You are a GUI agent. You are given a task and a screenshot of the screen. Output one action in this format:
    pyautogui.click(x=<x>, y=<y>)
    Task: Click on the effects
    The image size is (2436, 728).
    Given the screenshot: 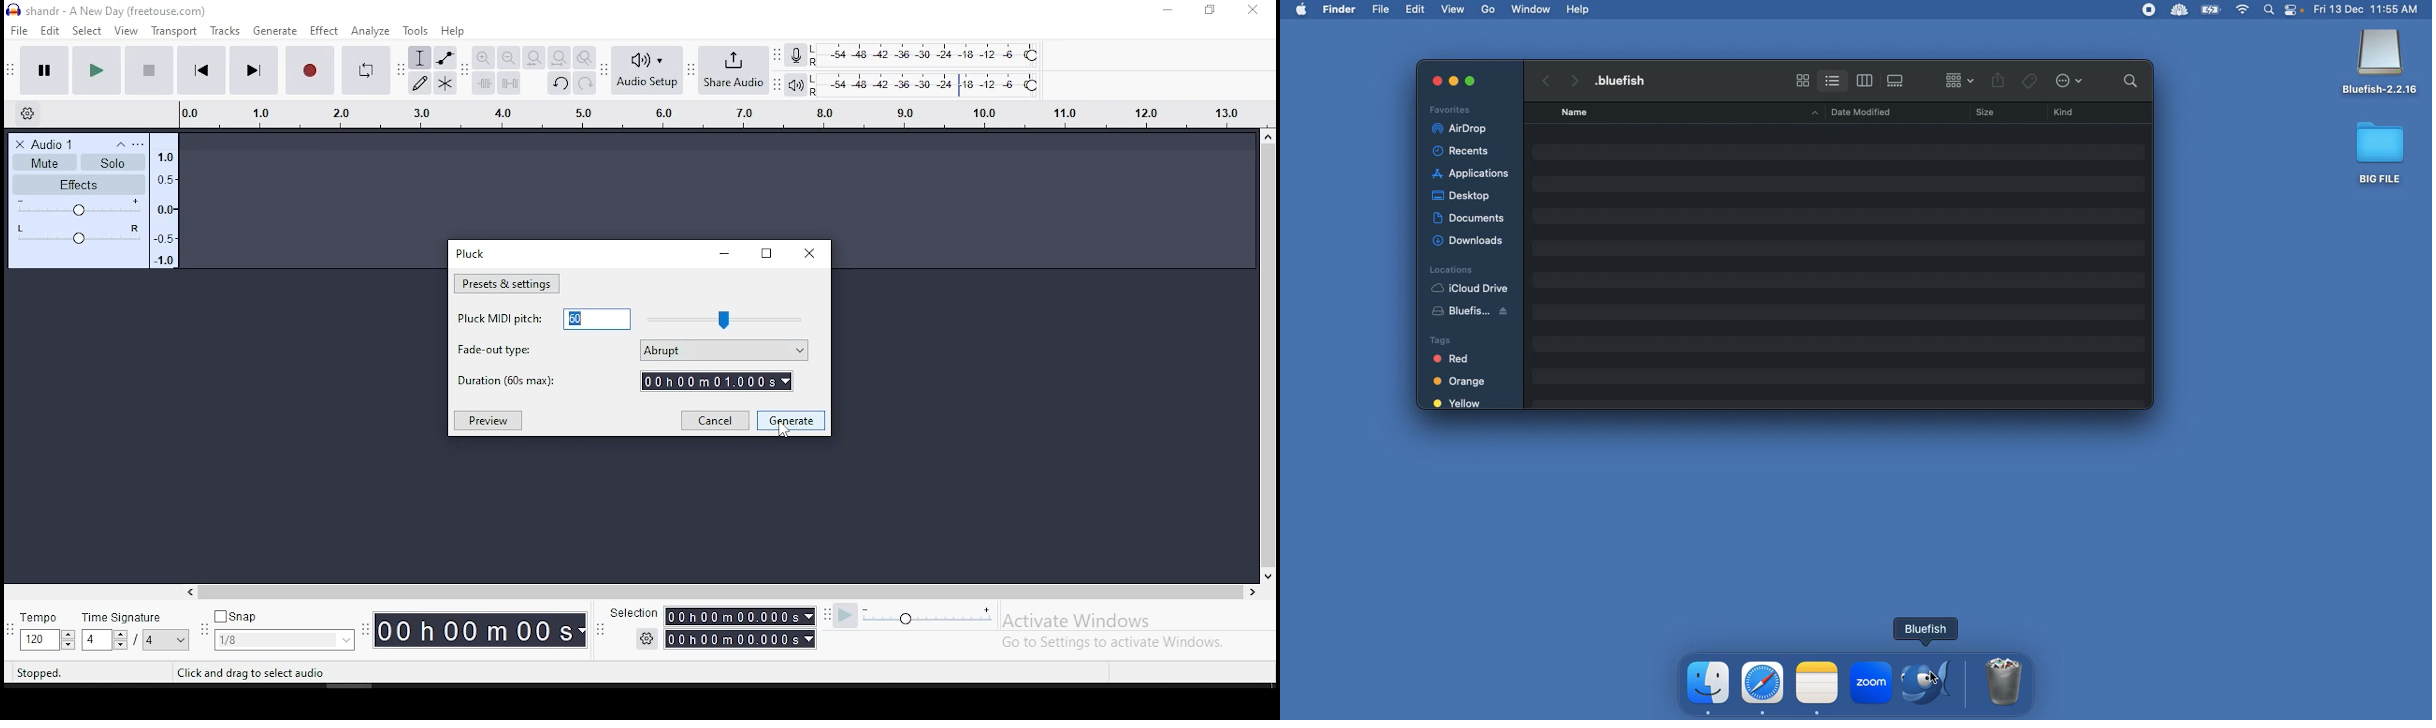 What is the action you would take?
    pyautogui.click(x=78, y=185)
    